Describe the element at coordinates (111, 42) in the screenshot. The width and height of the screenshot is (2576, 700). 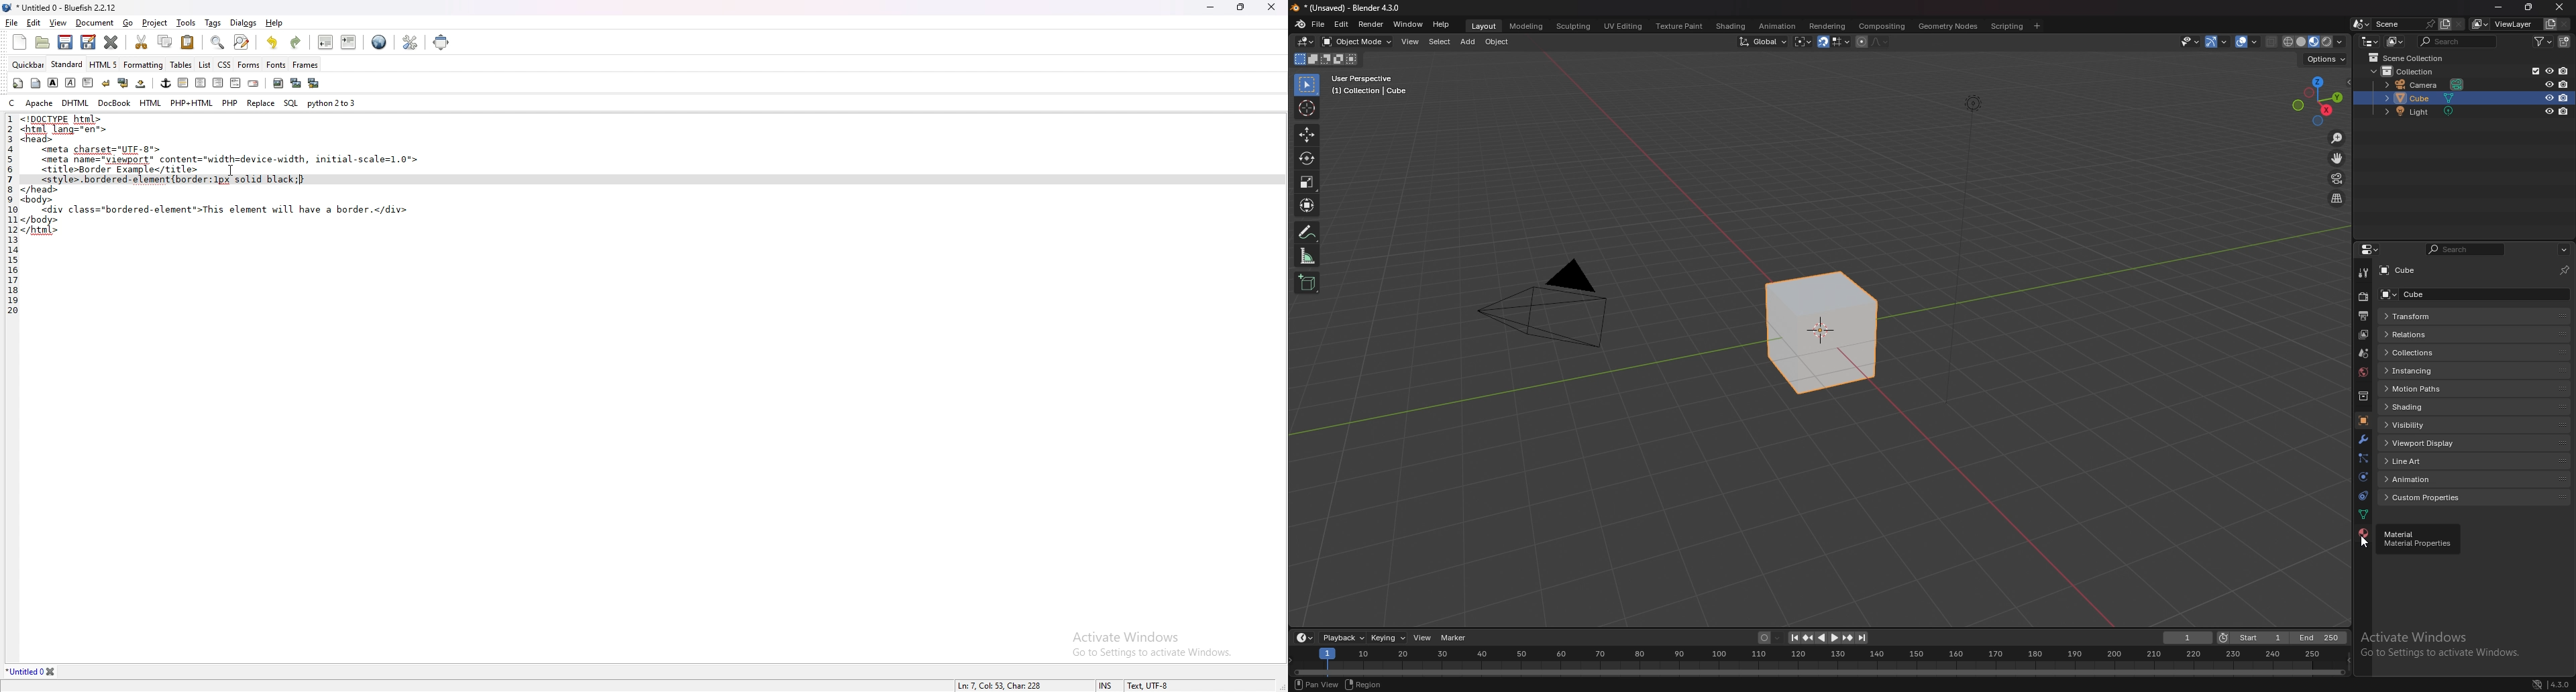
I see `close current file` at that location.